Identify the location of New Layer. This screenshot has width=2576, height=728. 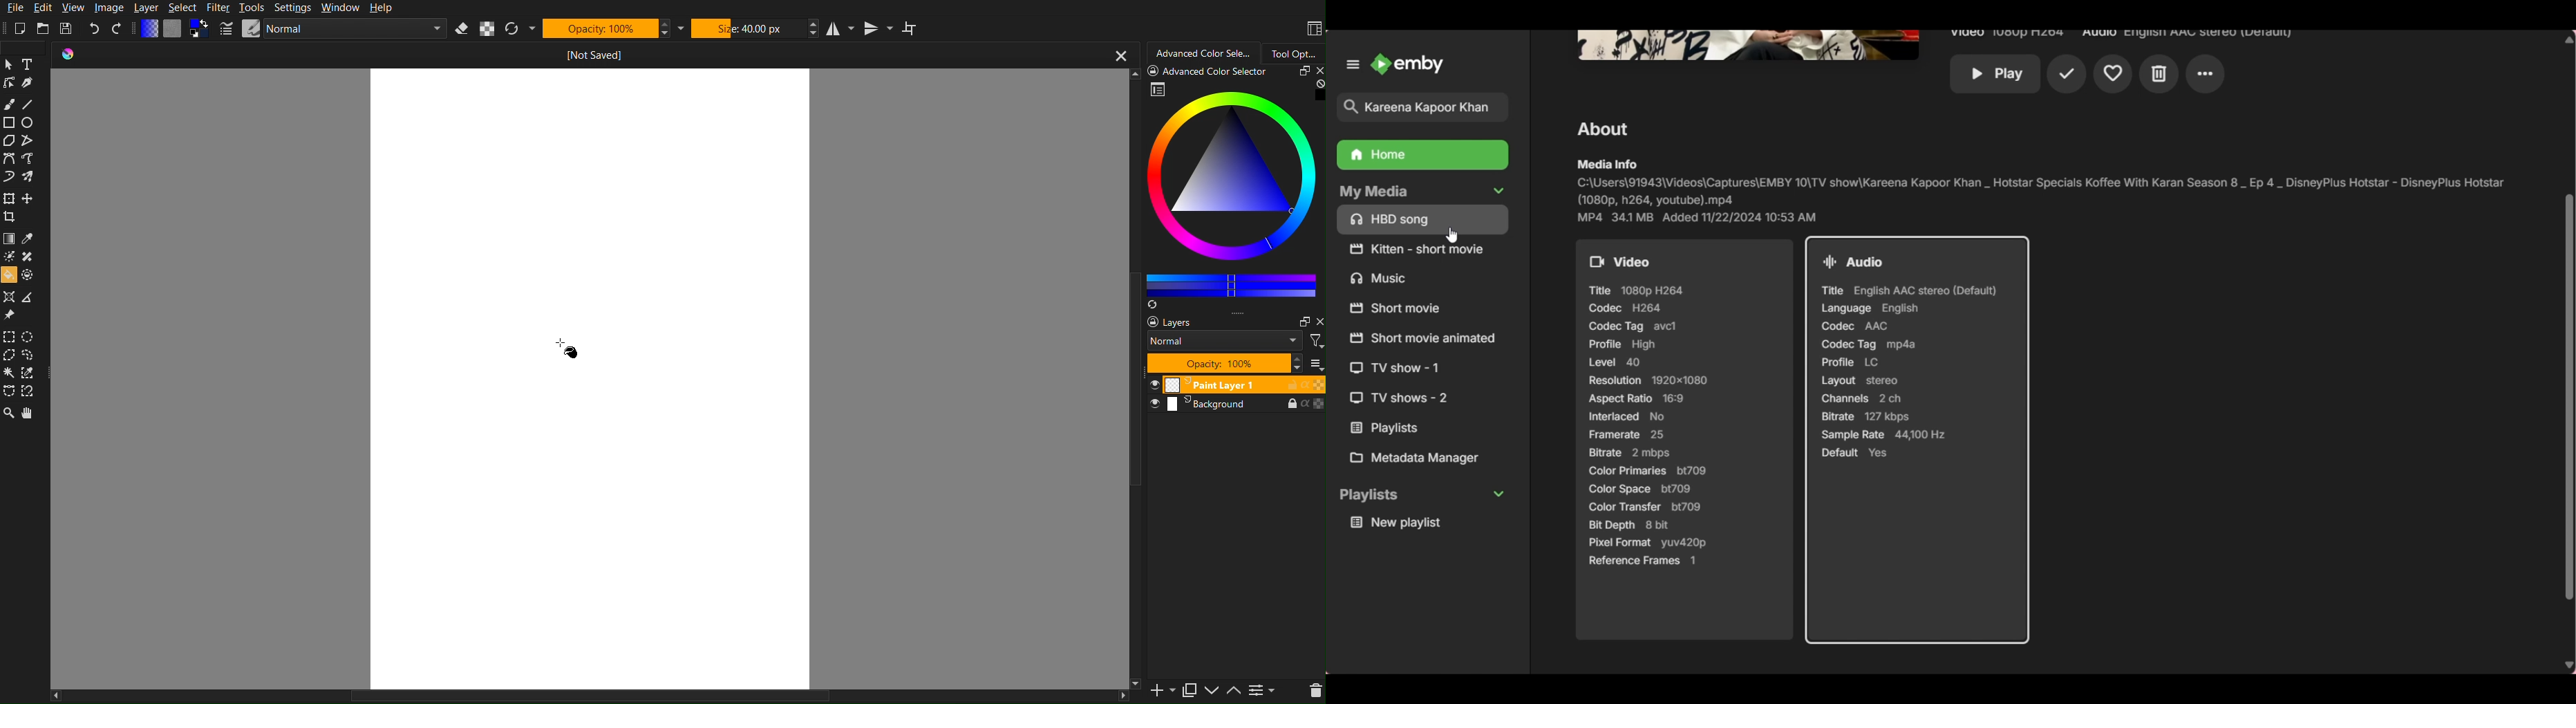
(1154, 688).